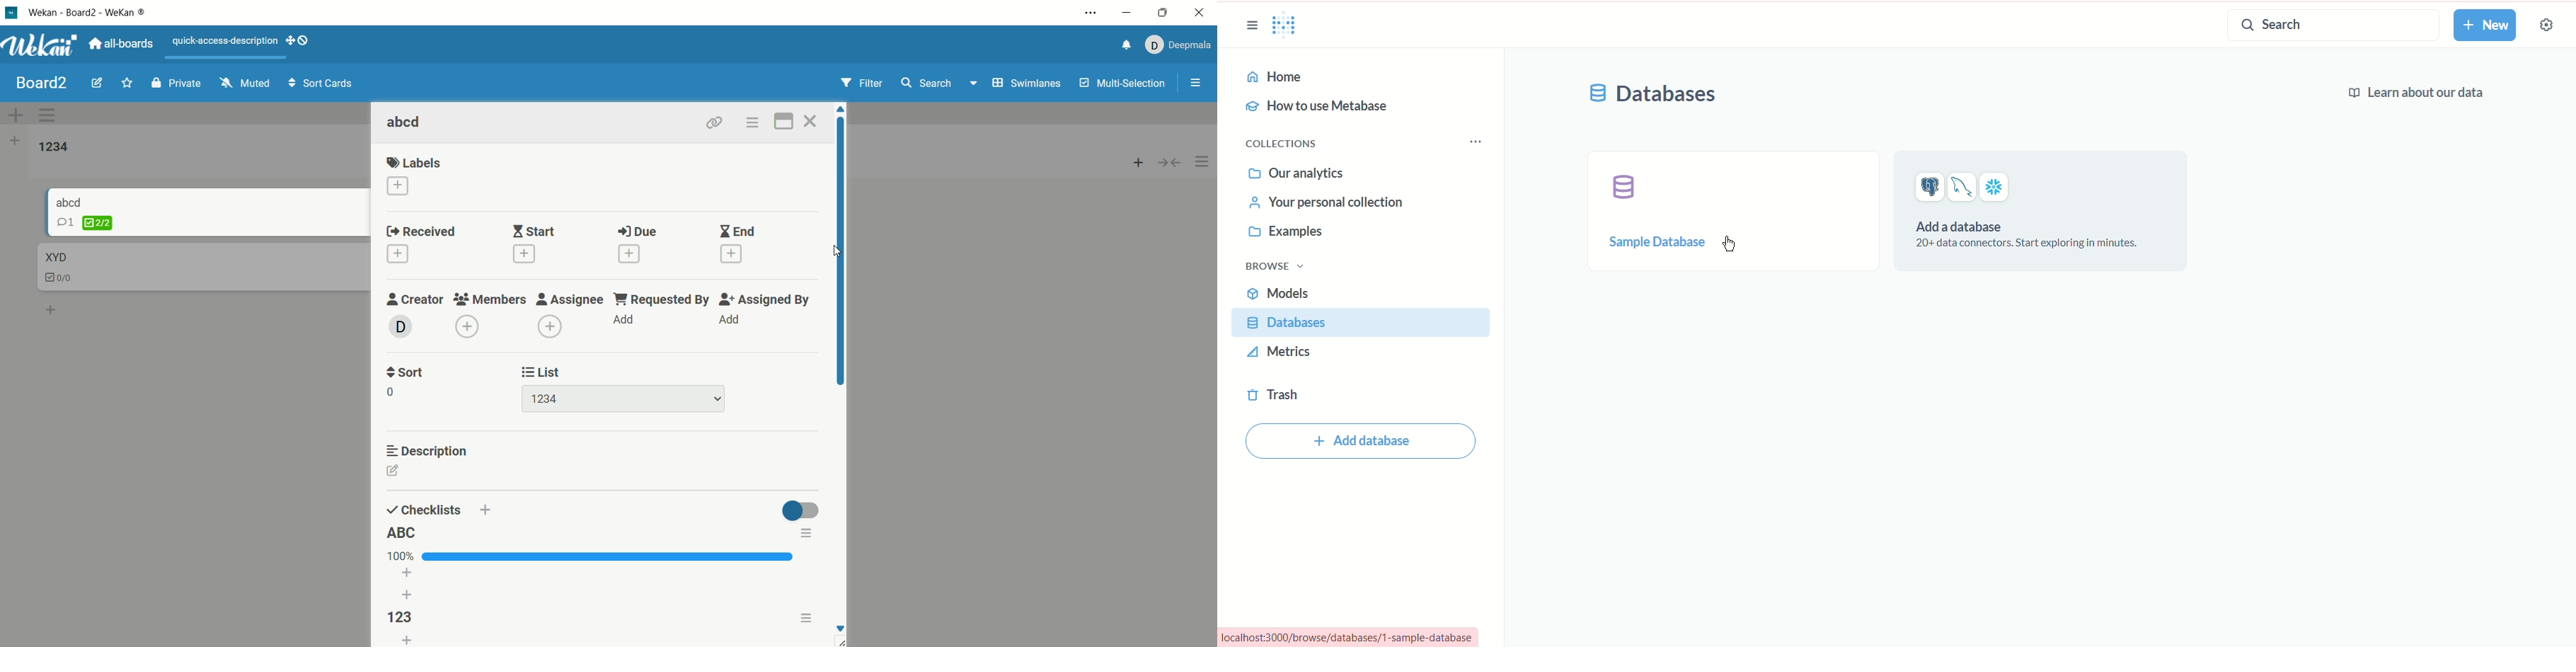 The image size is (2576, 672). I want to click on description, so click(427, 448).